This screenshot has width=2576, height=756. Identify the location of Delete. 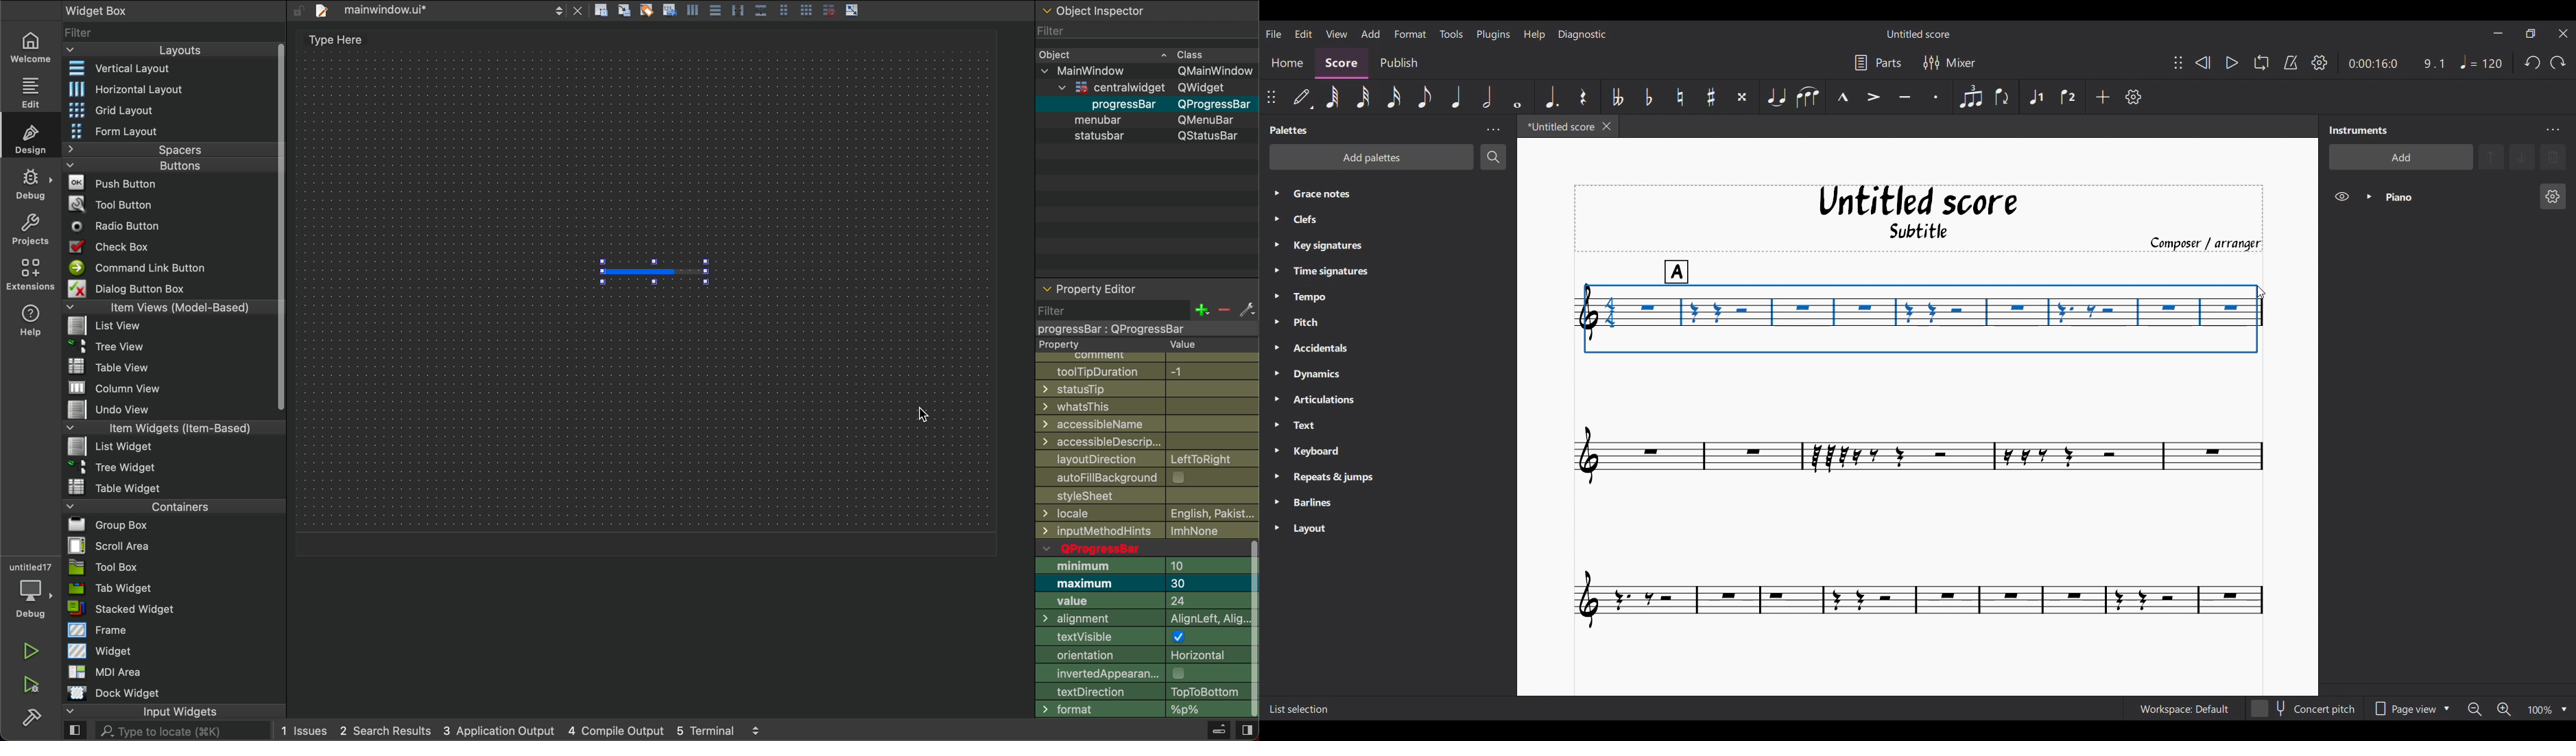
(2553, 157).